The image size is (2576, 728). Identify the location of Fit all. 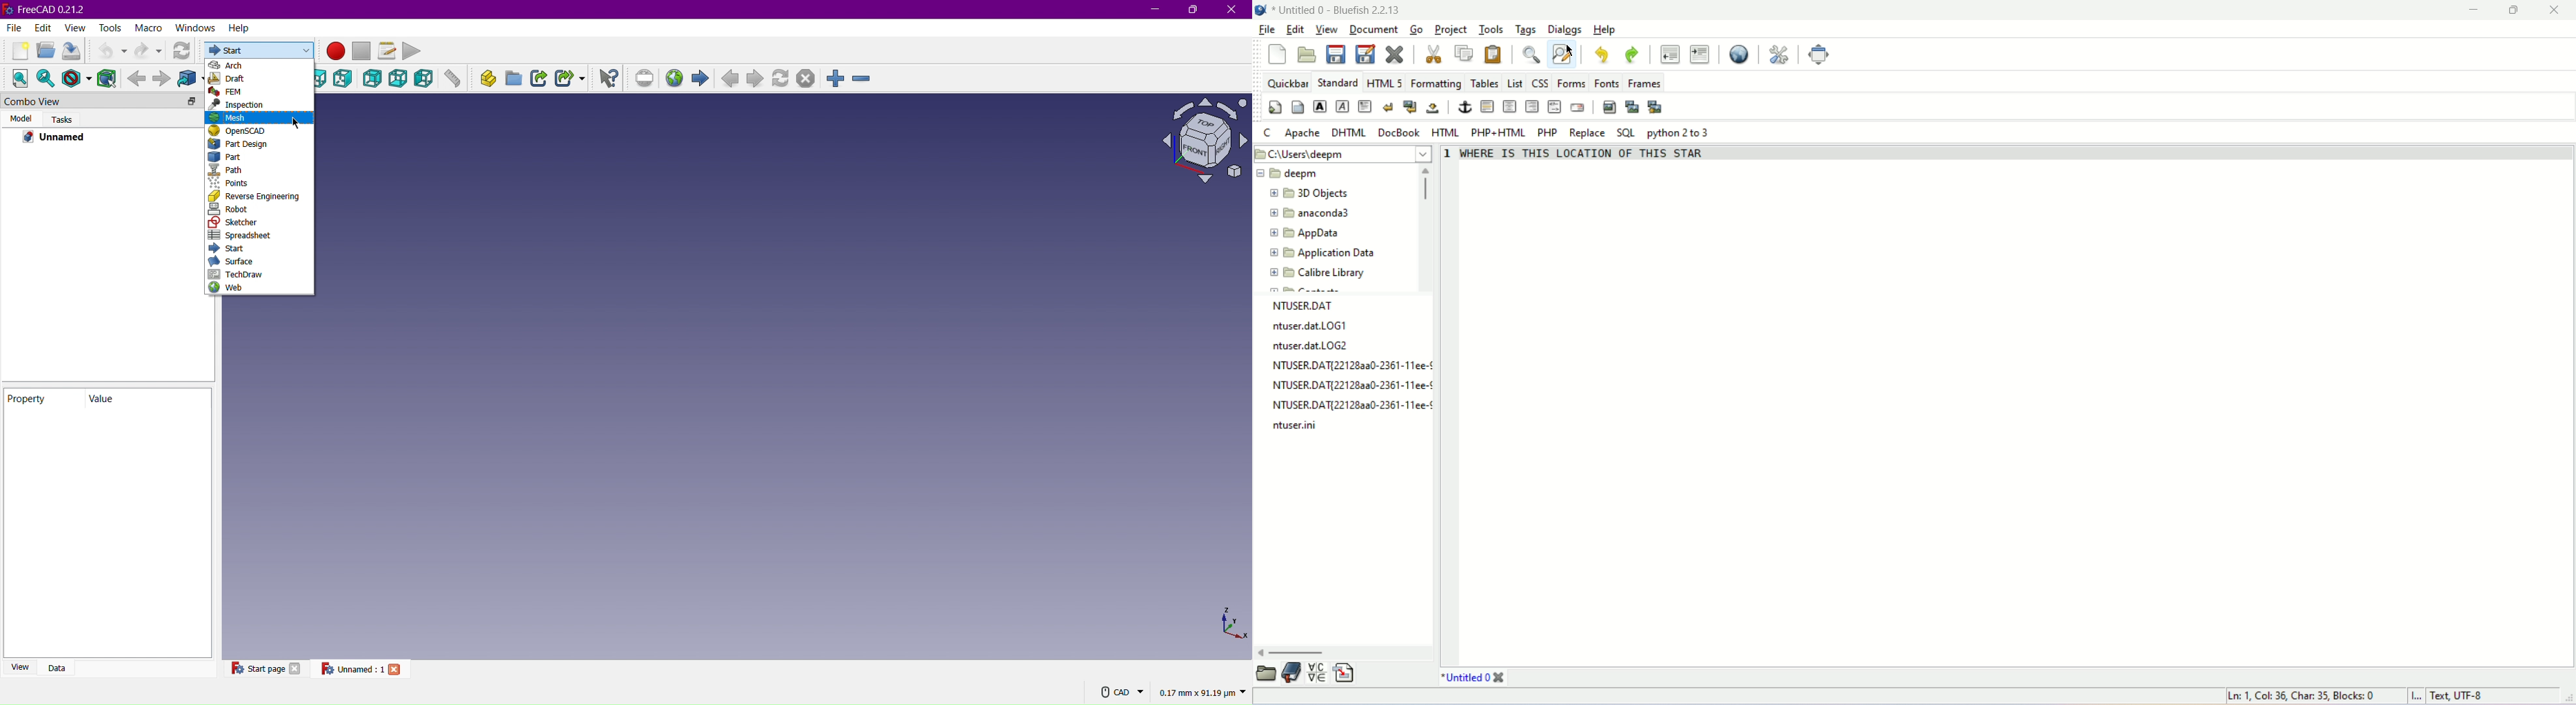
(18, 78).